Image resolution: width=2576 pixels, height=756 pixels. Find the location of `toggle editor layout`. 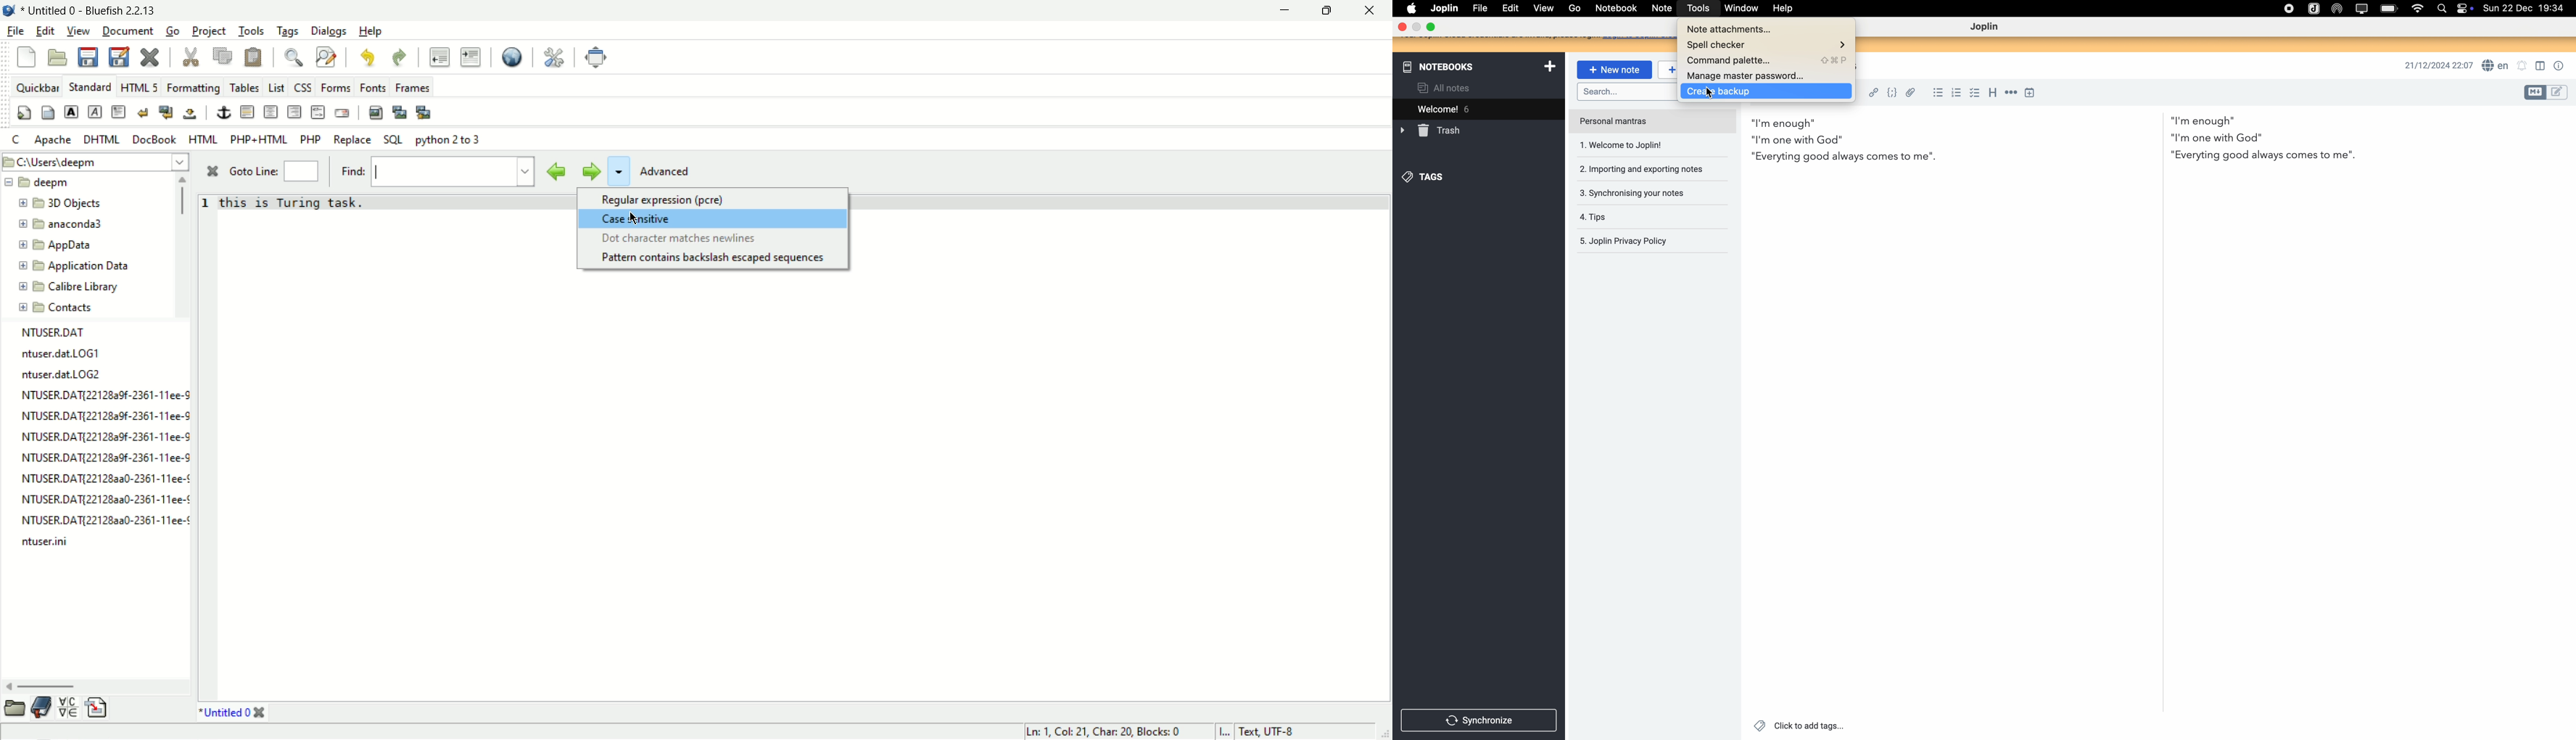

toggle editor layout is located at coordinates (2541, 66).